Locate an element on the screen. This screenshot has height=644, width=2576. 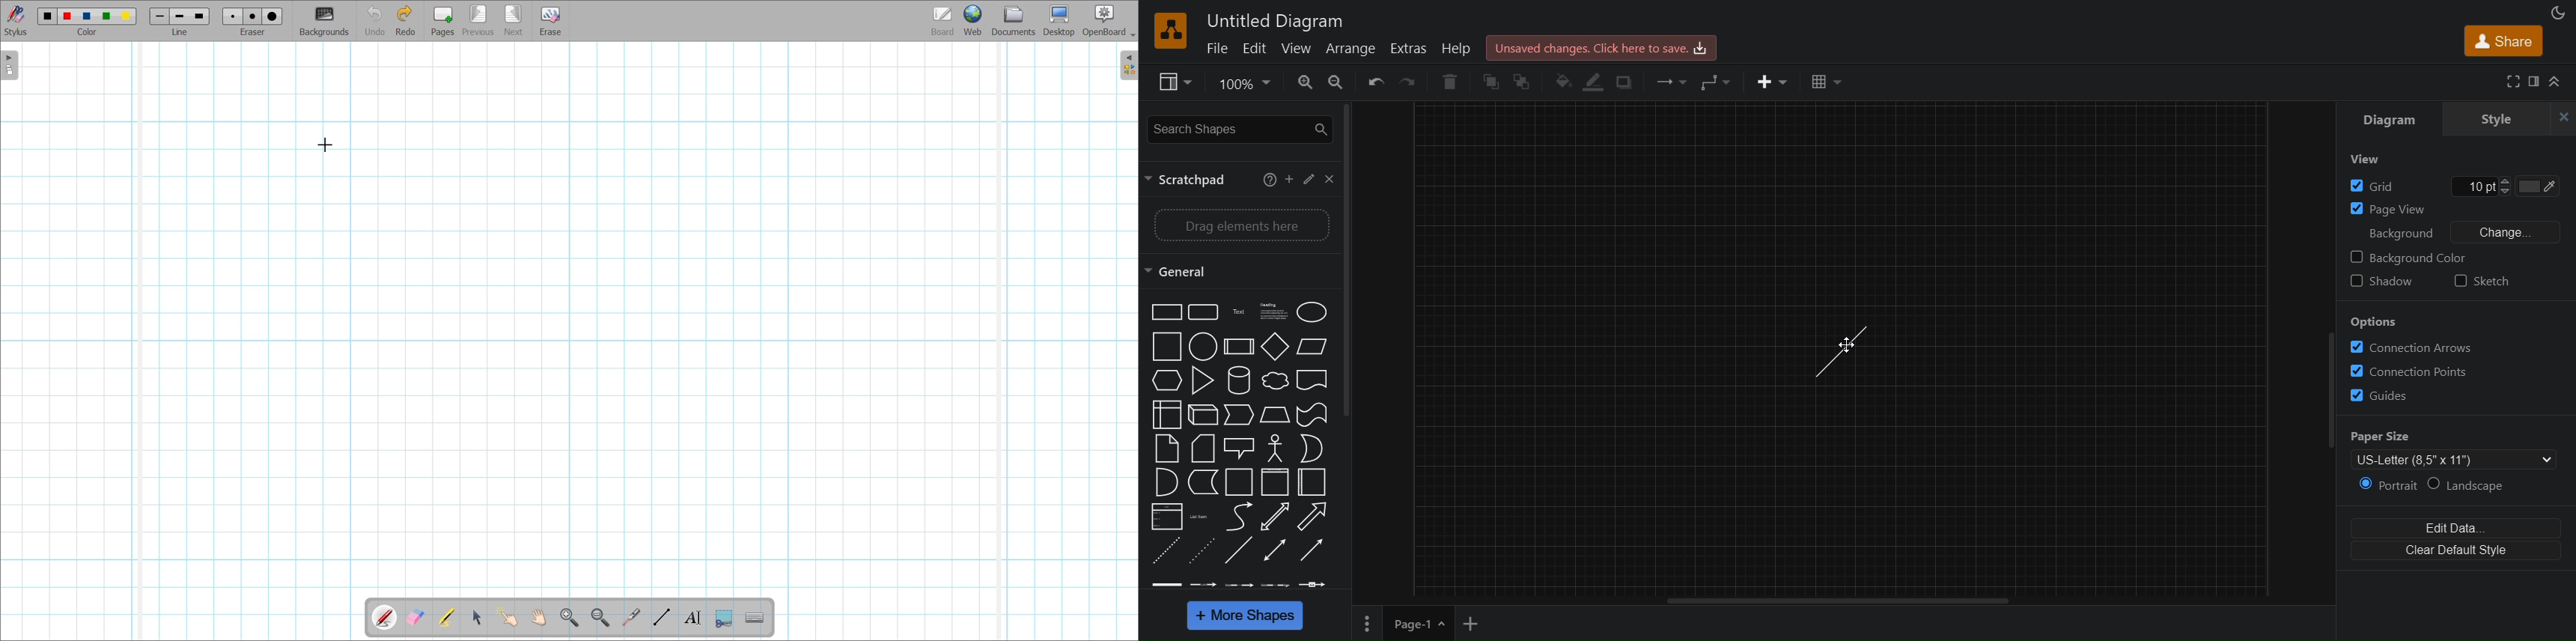
close is located at coordinates (2564, 118).